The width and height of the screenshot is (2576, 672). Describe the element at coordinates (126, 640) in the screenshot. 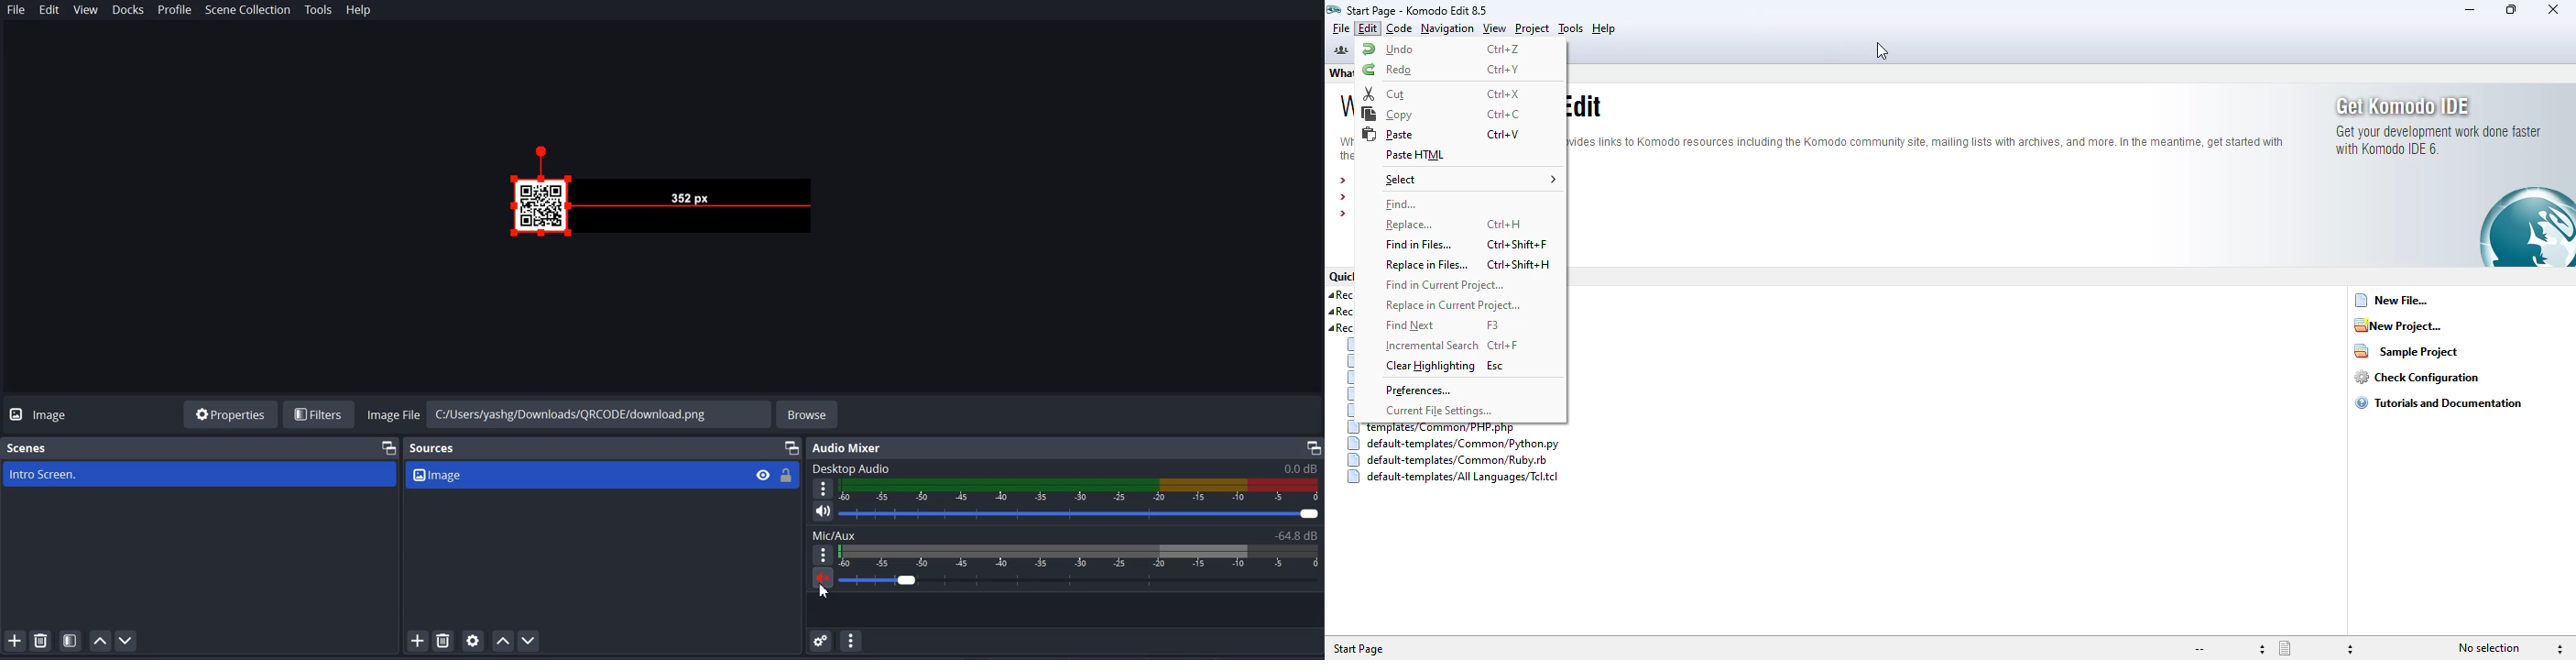

I see `Move scene Down` at that location.